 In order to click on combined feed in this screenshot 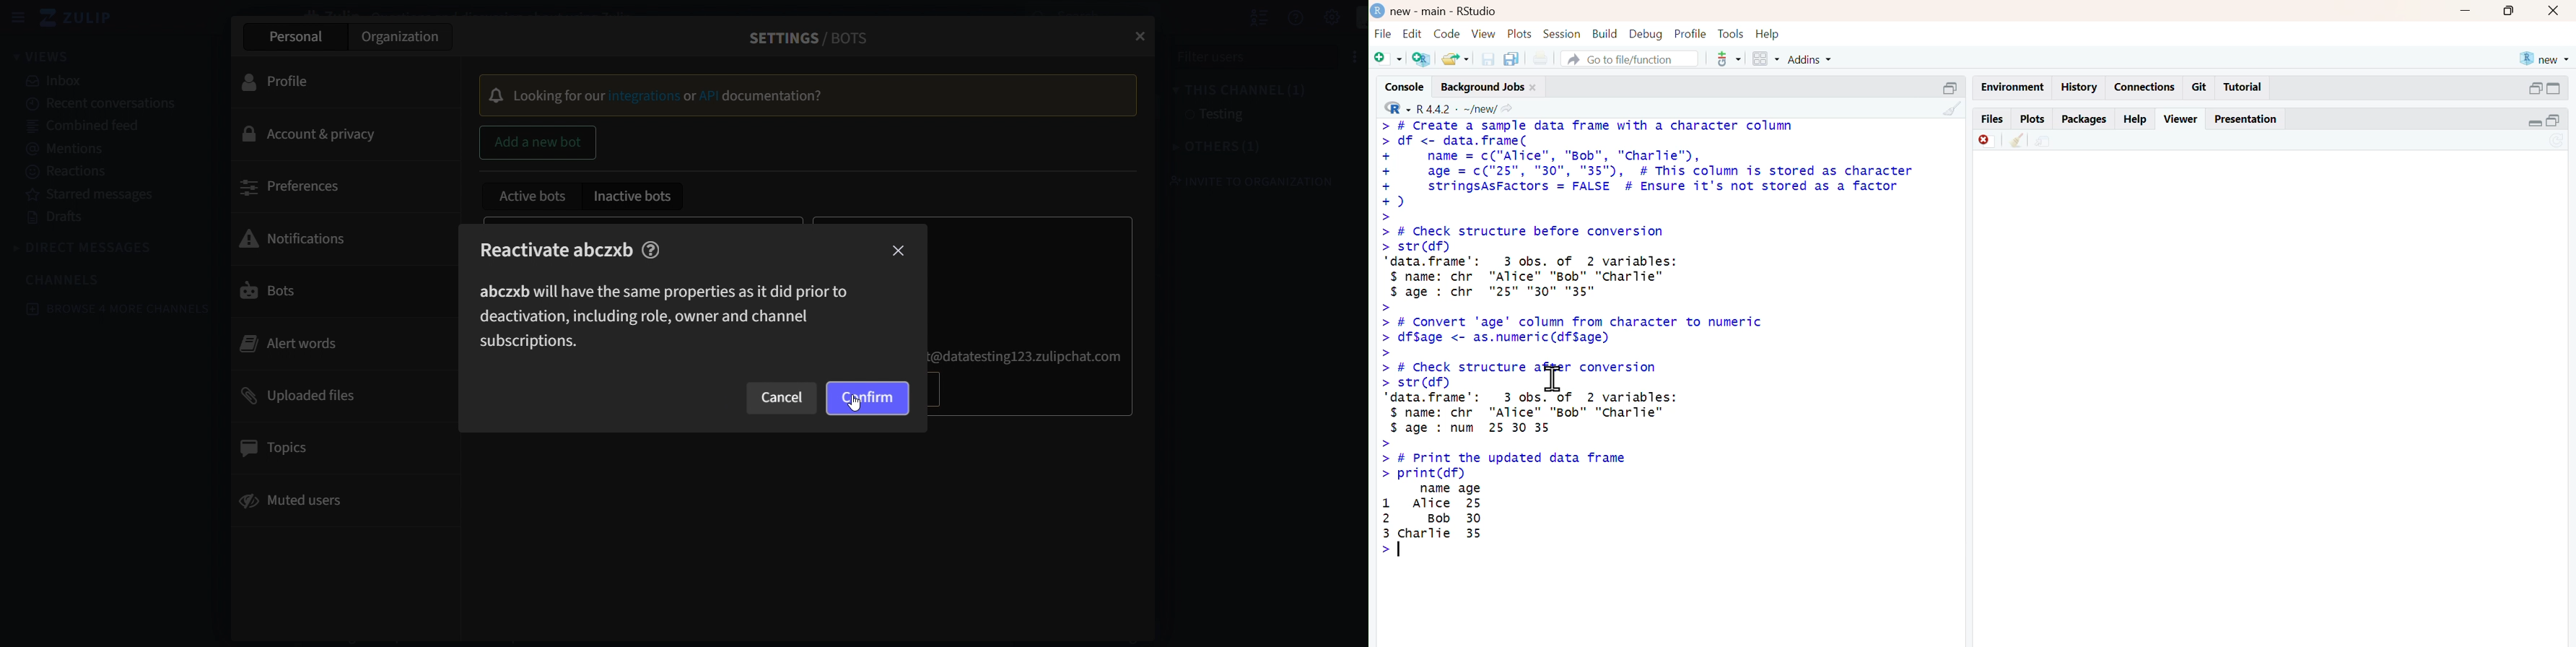, I will do `click(83, 124)`.